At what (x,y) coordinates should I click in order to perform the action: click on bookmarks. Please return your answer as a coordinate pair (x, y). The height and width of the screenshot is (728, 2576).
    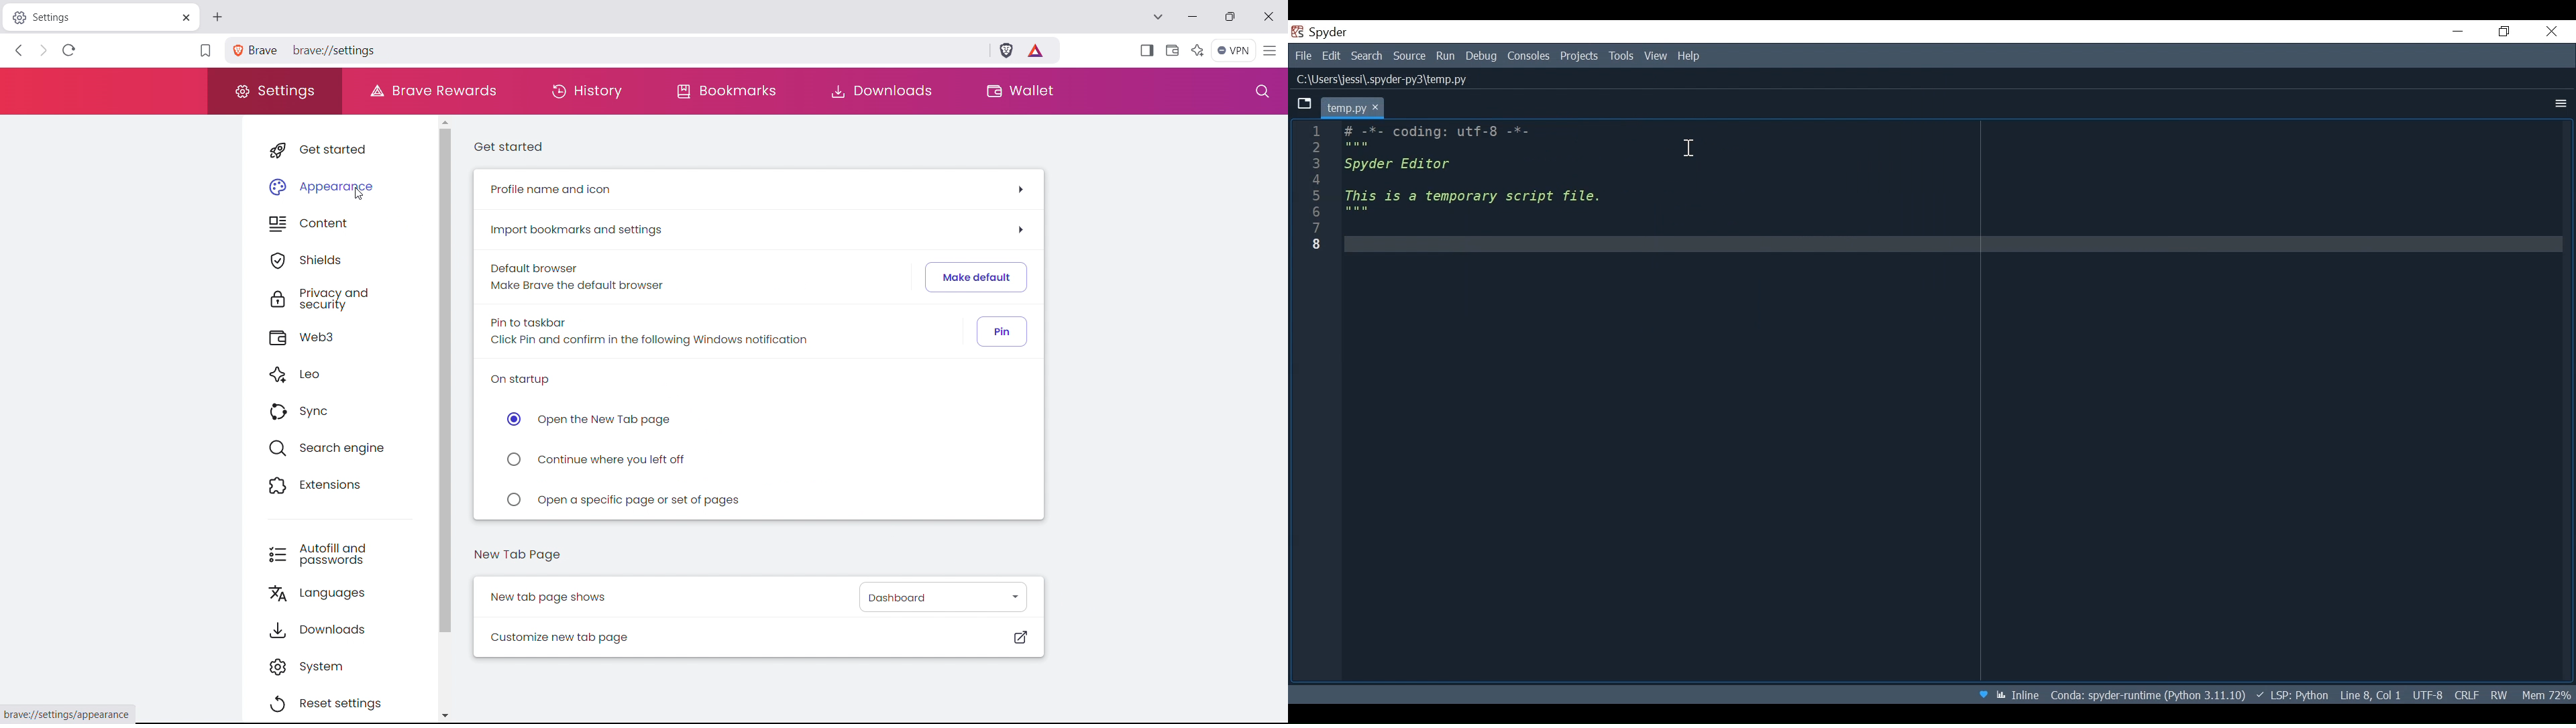
    Looking at the image, I should click on (729, 92).